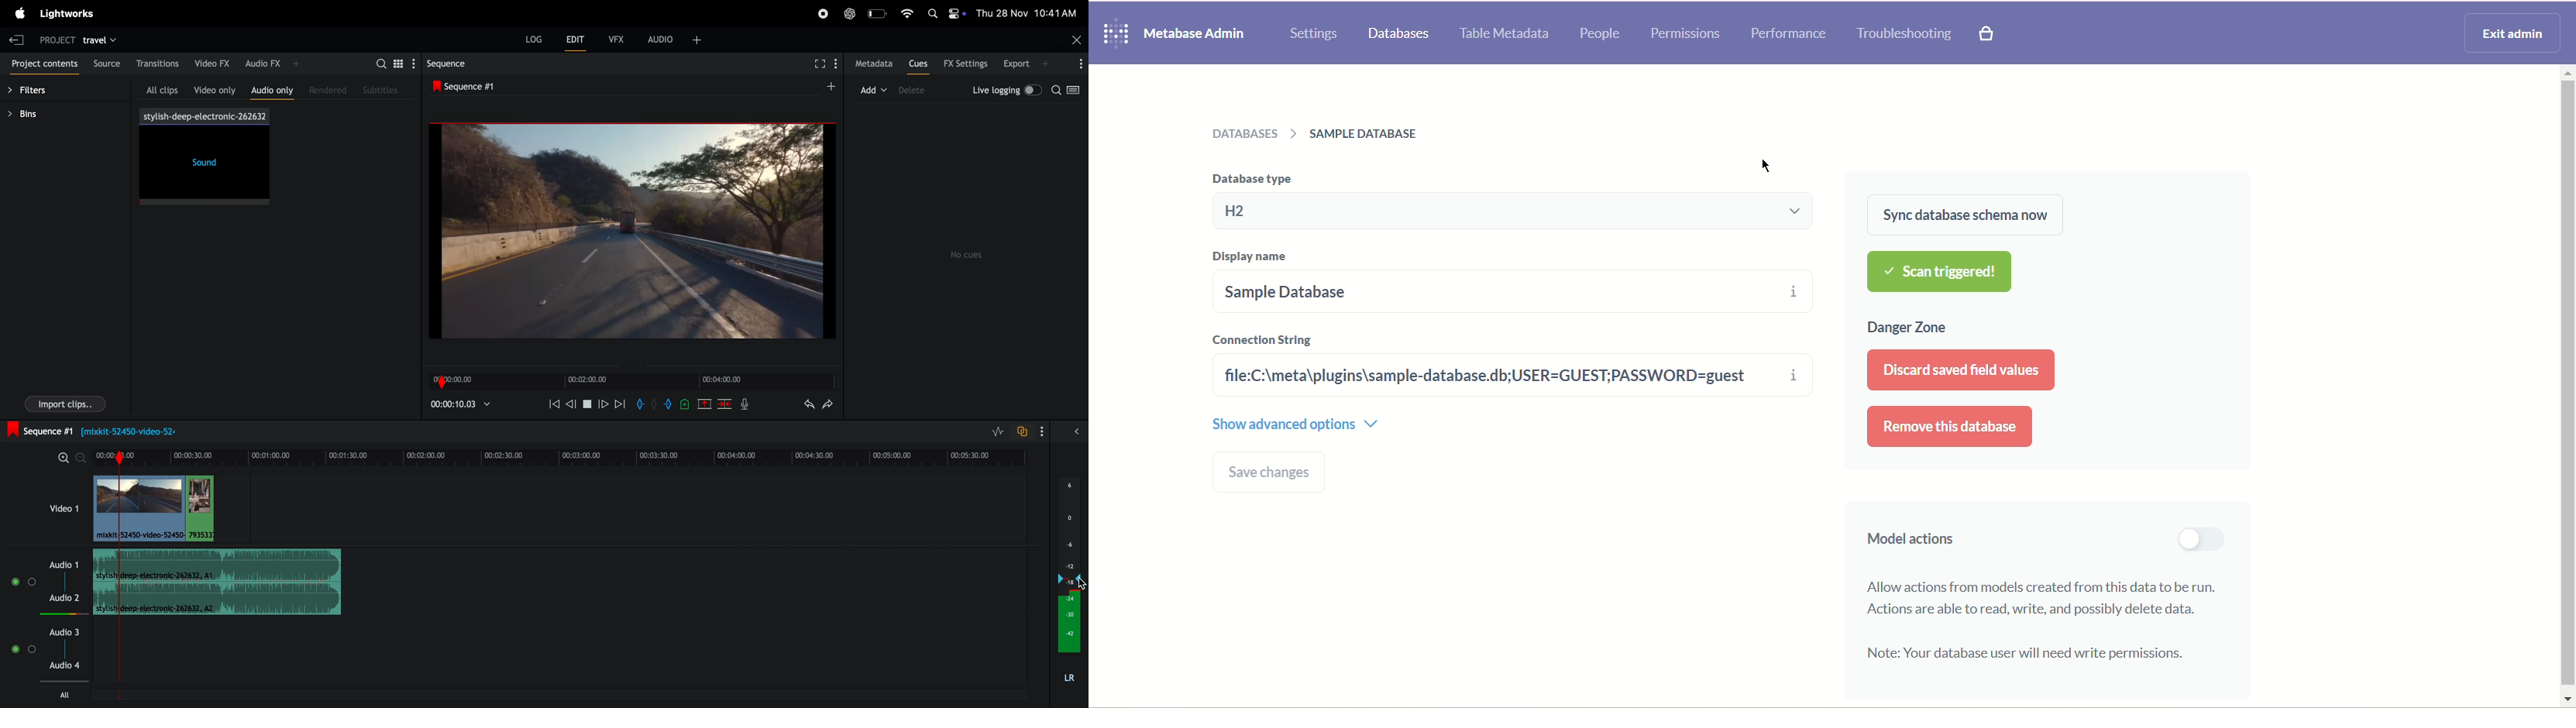 The height and width of the screenshot is (728, 2576). What do you see at coordinates (100, 42) in the screenshot?
I see `travel` at bounding box center [100, 42].